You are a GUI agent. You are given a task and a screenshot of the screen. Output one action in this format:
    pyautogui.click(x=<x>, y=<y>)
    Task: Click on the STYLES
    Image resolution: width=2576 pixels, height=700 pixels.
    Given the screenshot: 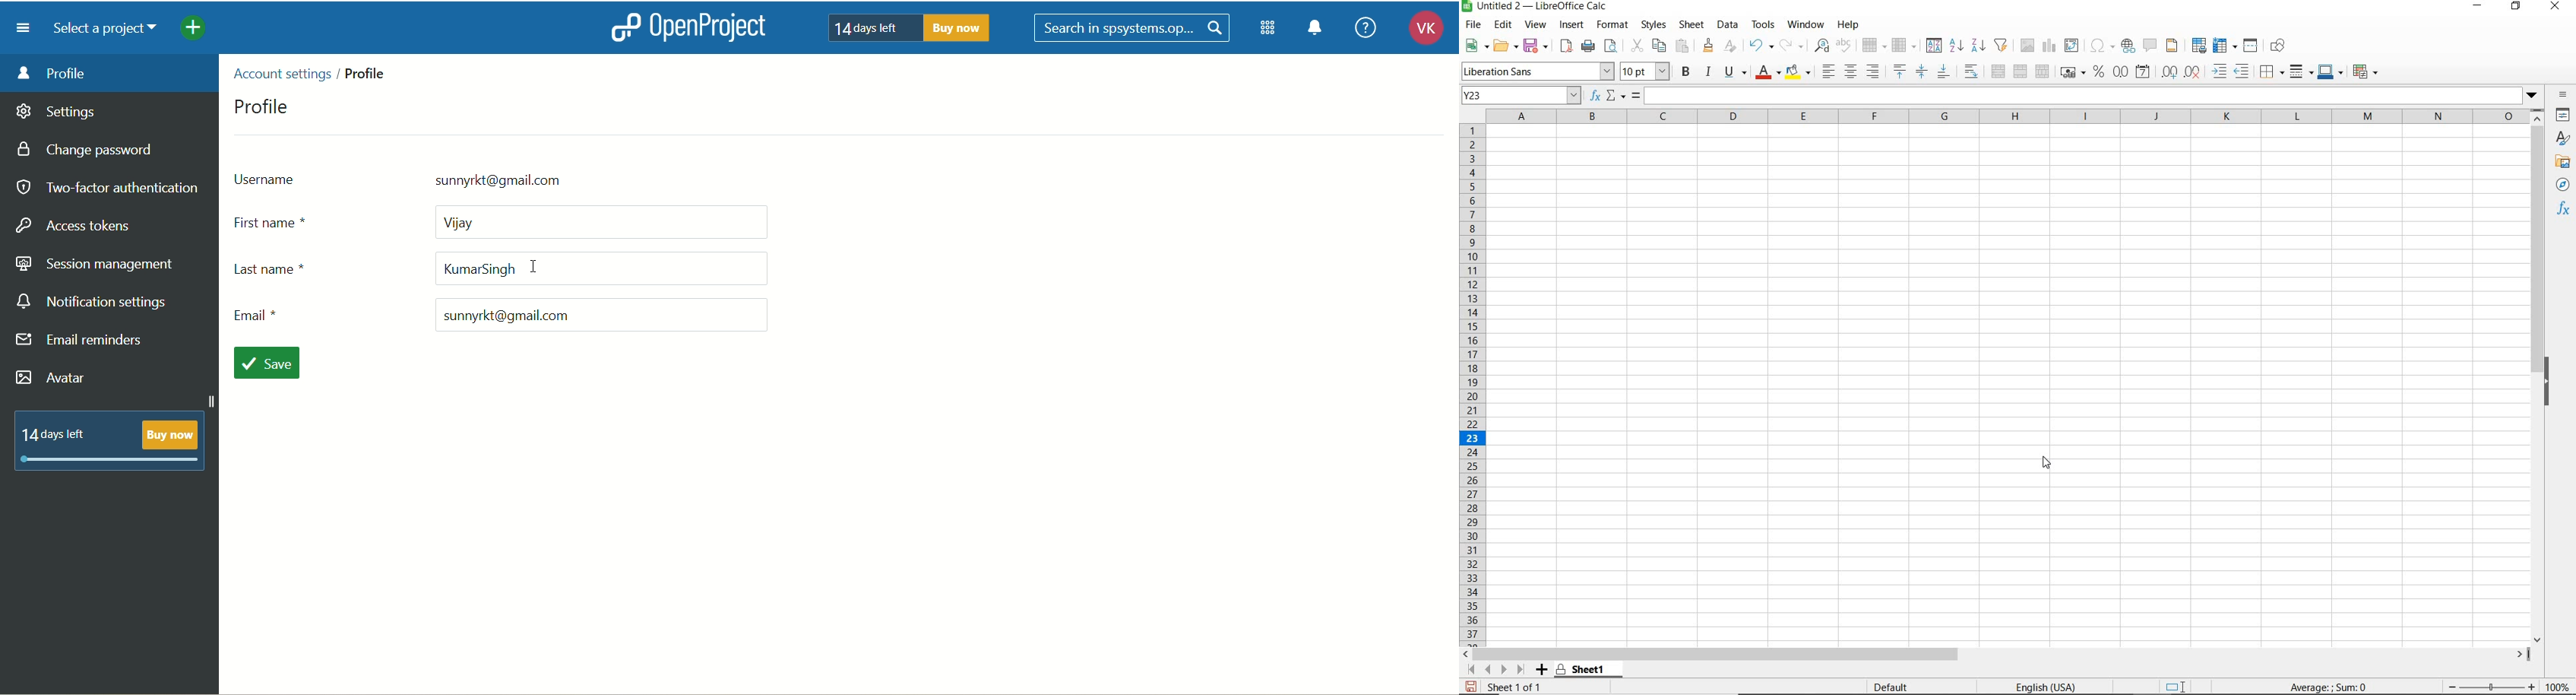 What is the action you would take?
    pyautogui.click(x=2563, y=138)
    